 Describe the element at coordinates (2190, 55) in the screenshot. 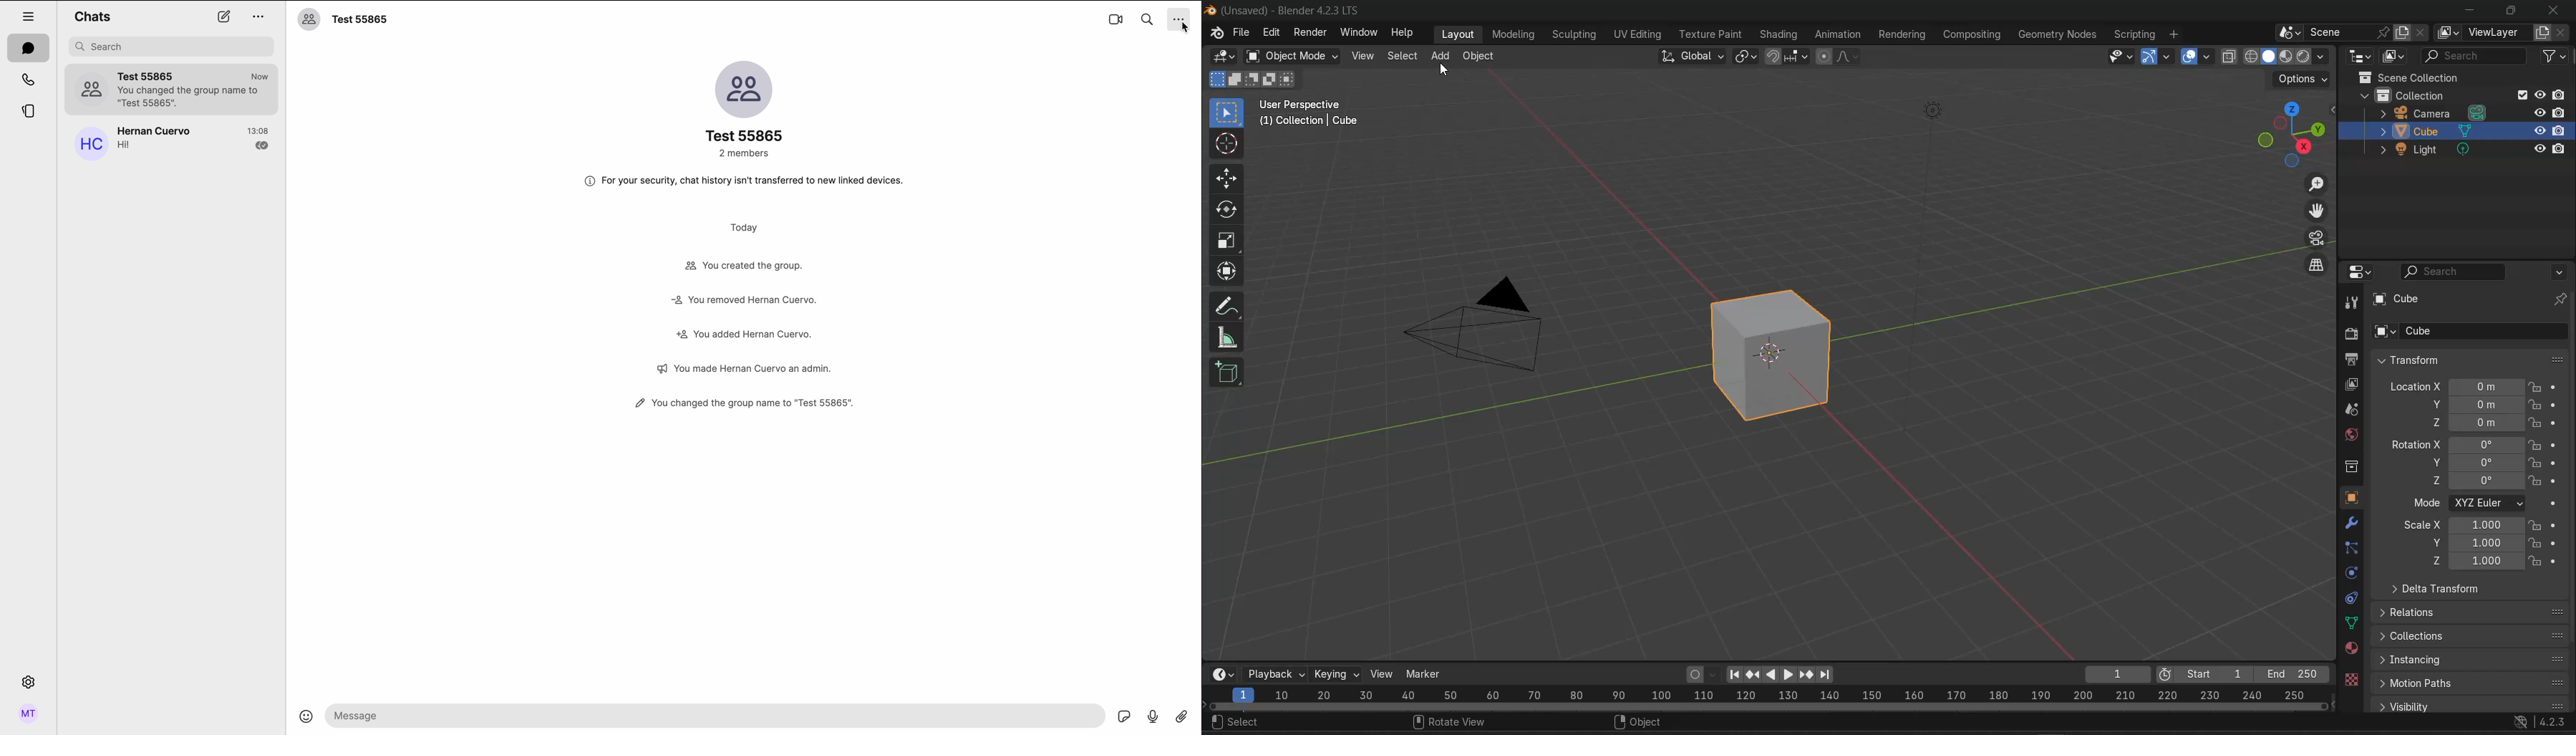

I see `show overlays` at that location.